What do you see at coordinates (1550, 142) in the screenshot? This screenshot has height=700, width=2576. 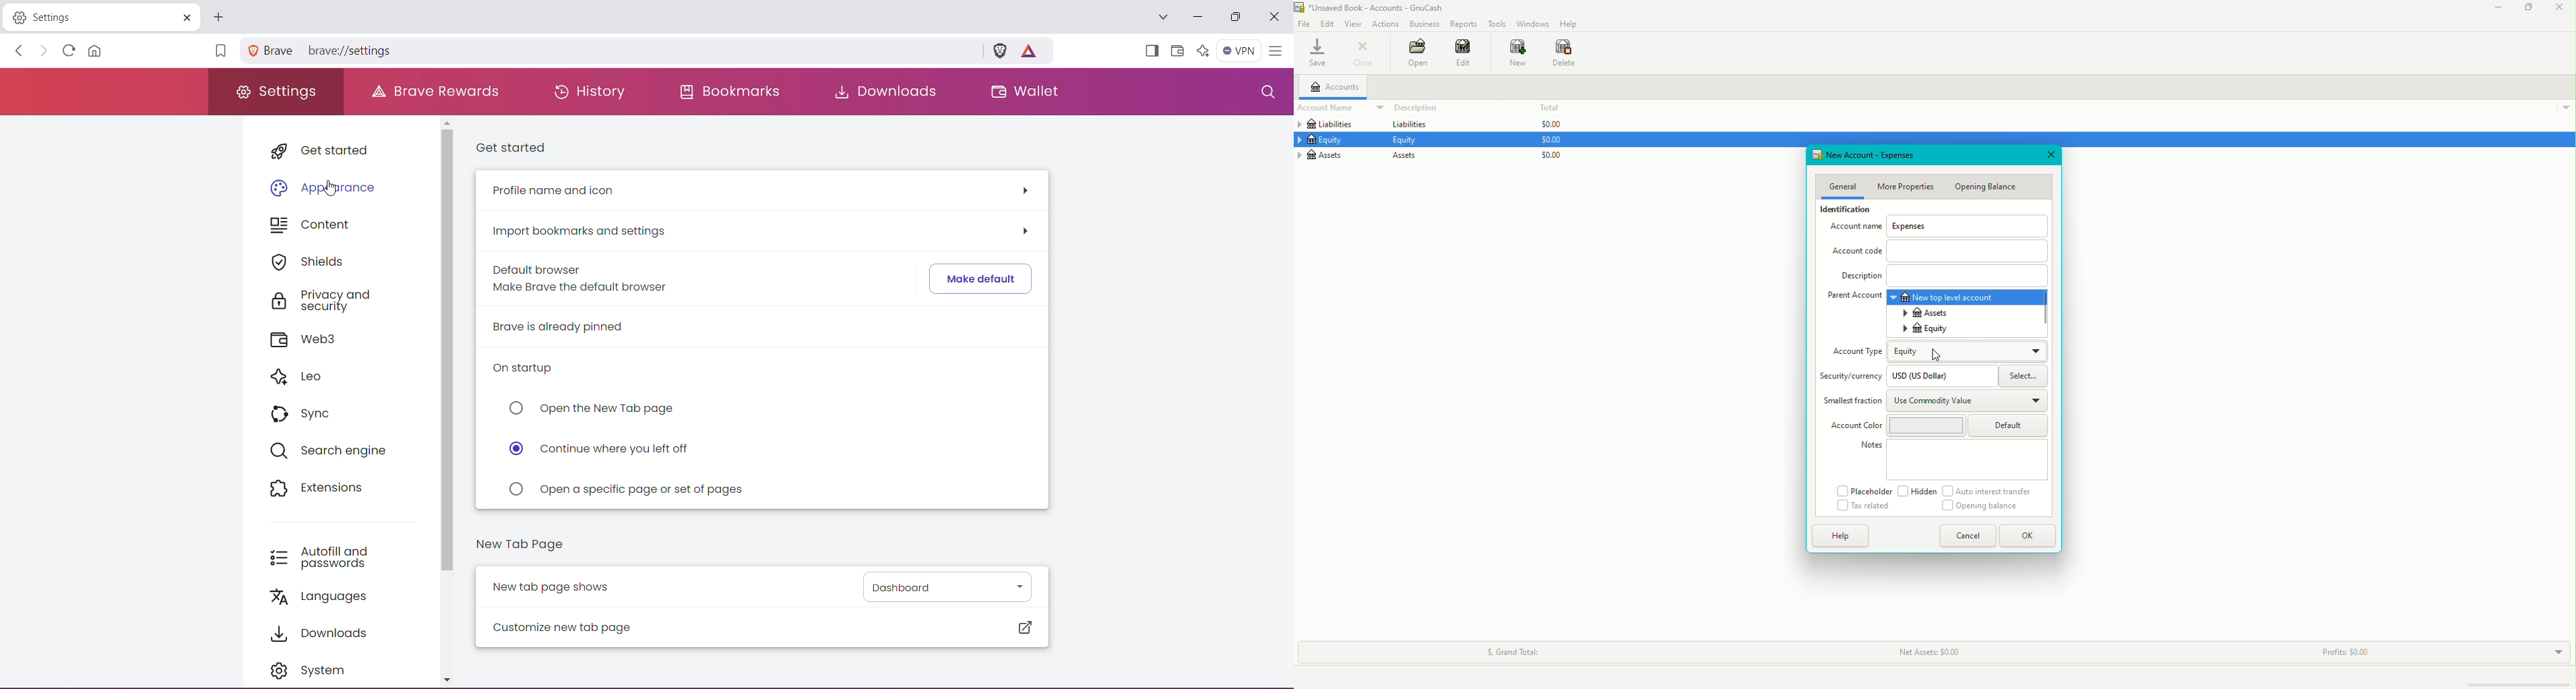 I see `$0` at bounding box center [1550, 142].